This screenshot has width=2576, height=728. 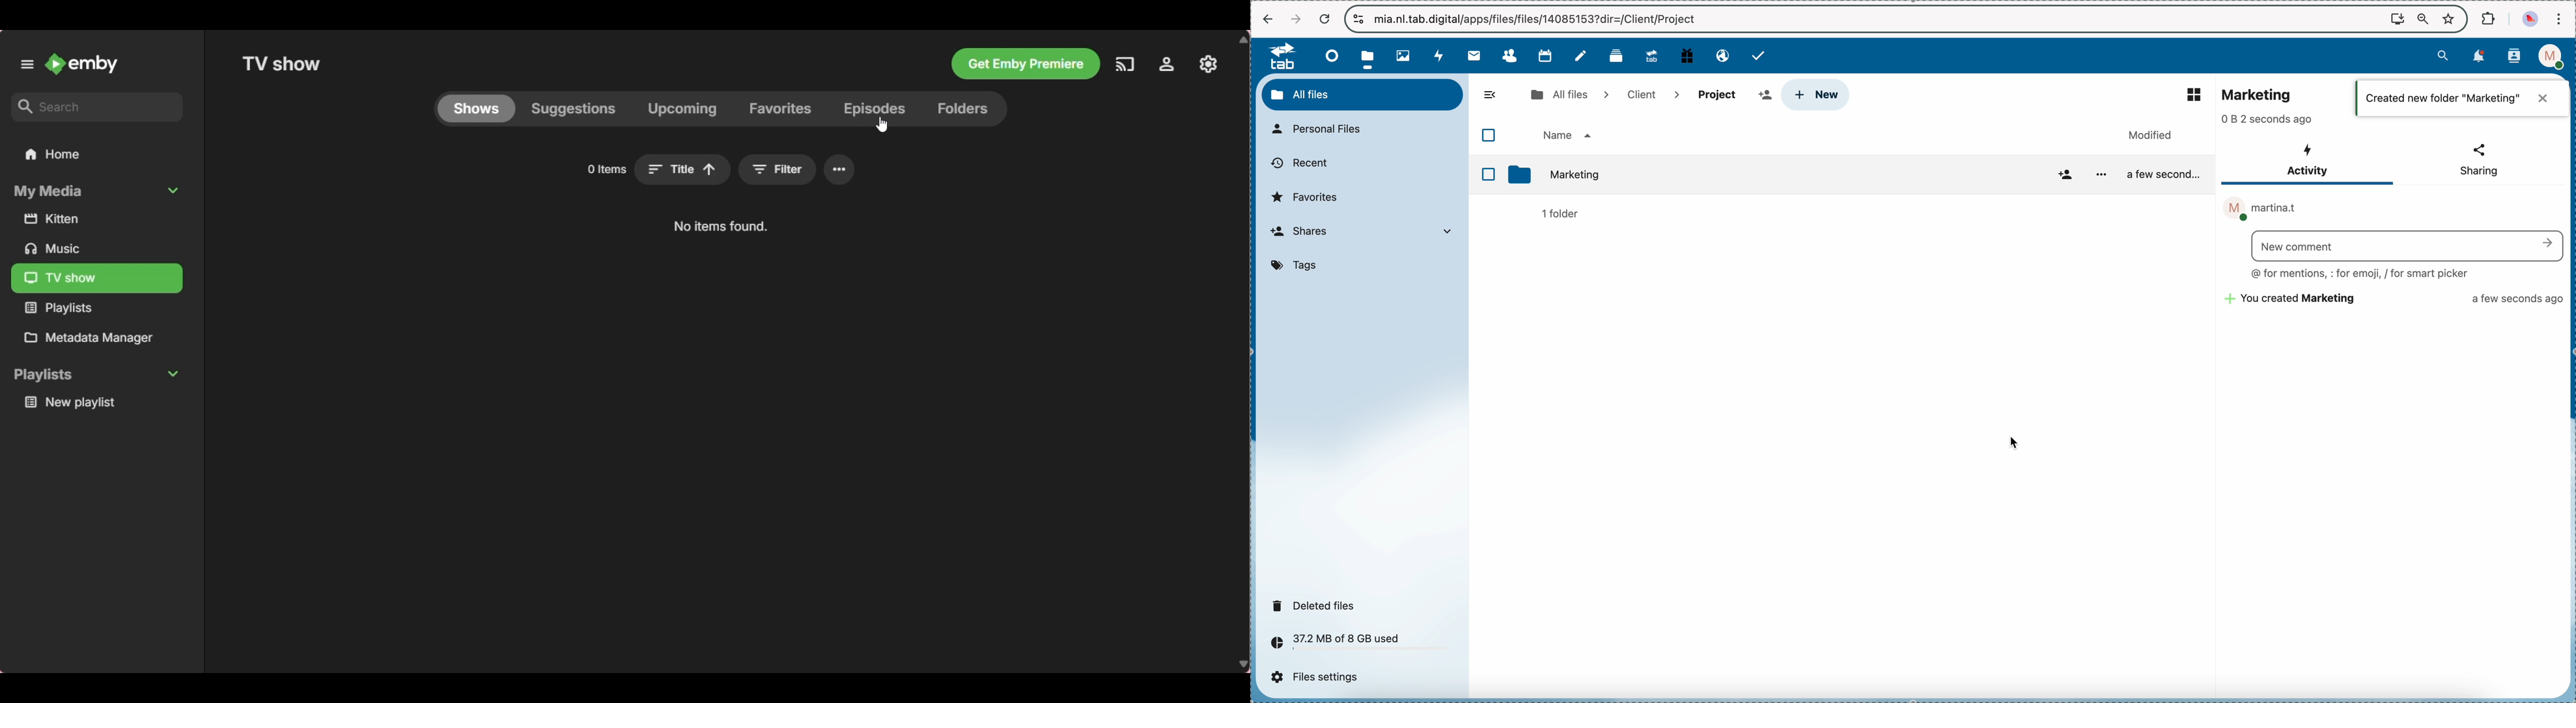 What do you see at coordinates (2443, 55) in the screenshot?
I see `search` at bounding box center [2443, 55].